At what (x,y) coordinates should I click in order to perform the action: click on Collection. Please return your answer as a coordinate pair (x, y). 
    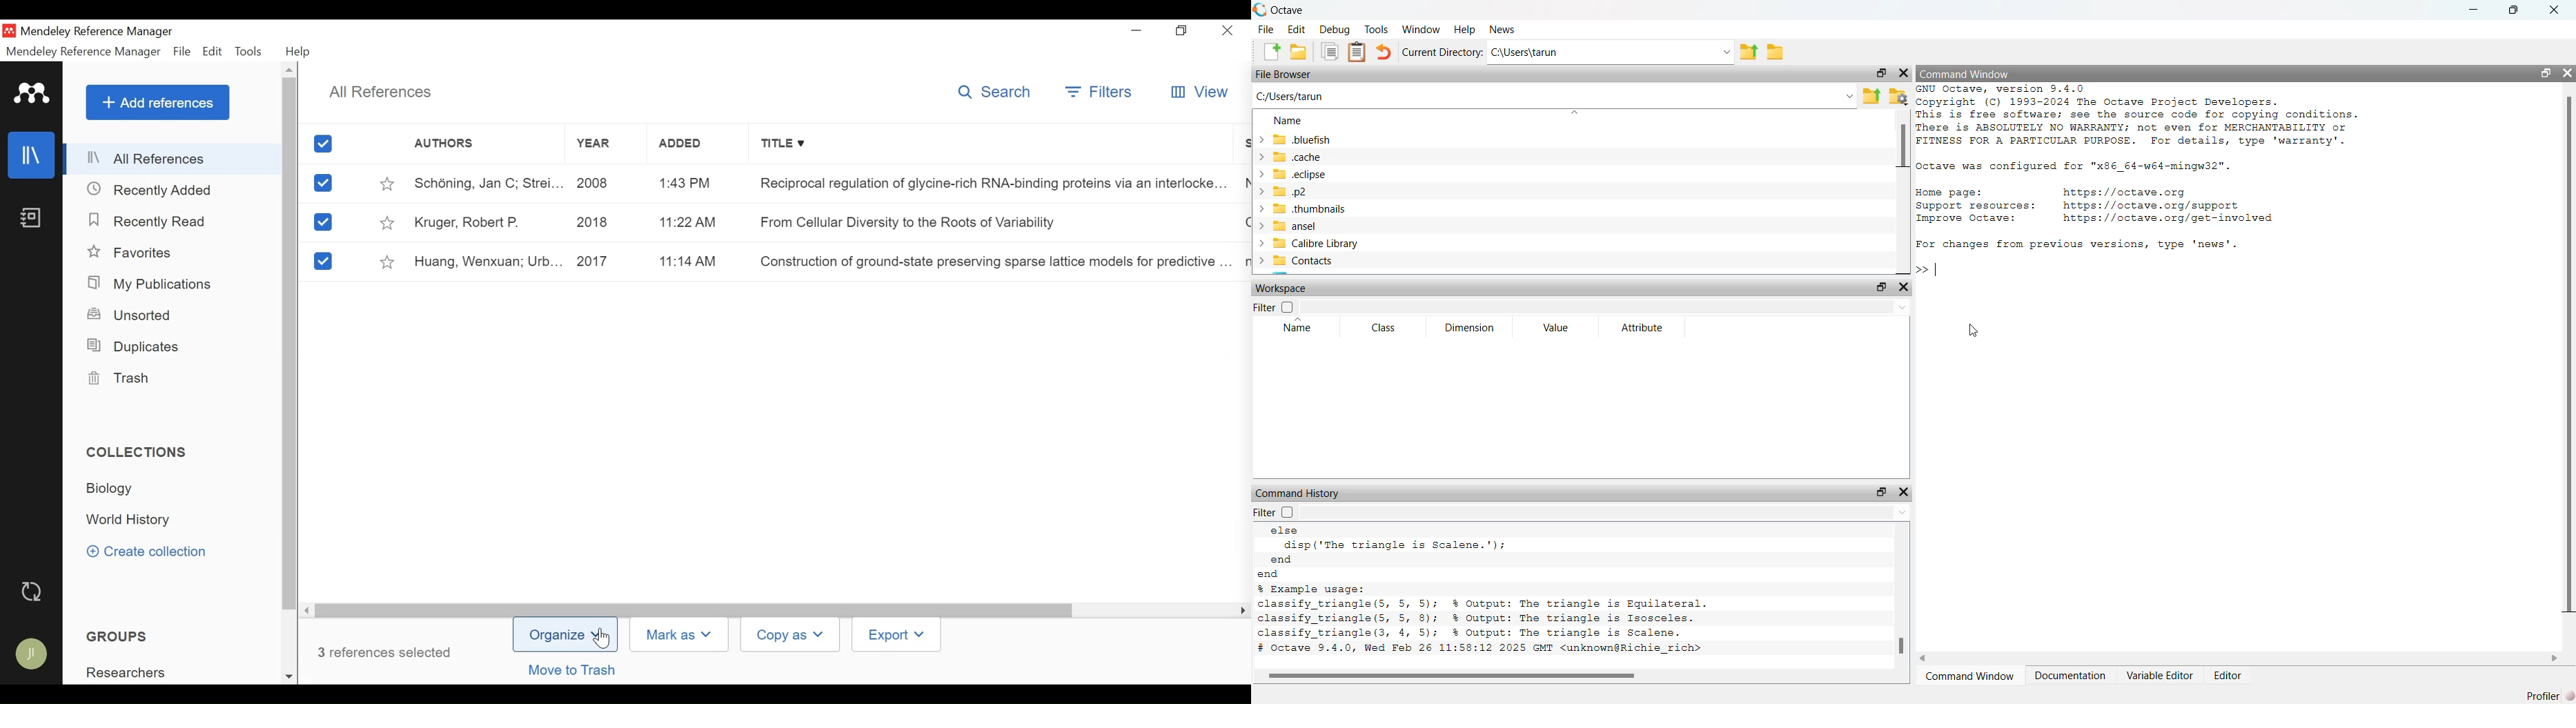
    Looking at the image, I should click on (115, 489).